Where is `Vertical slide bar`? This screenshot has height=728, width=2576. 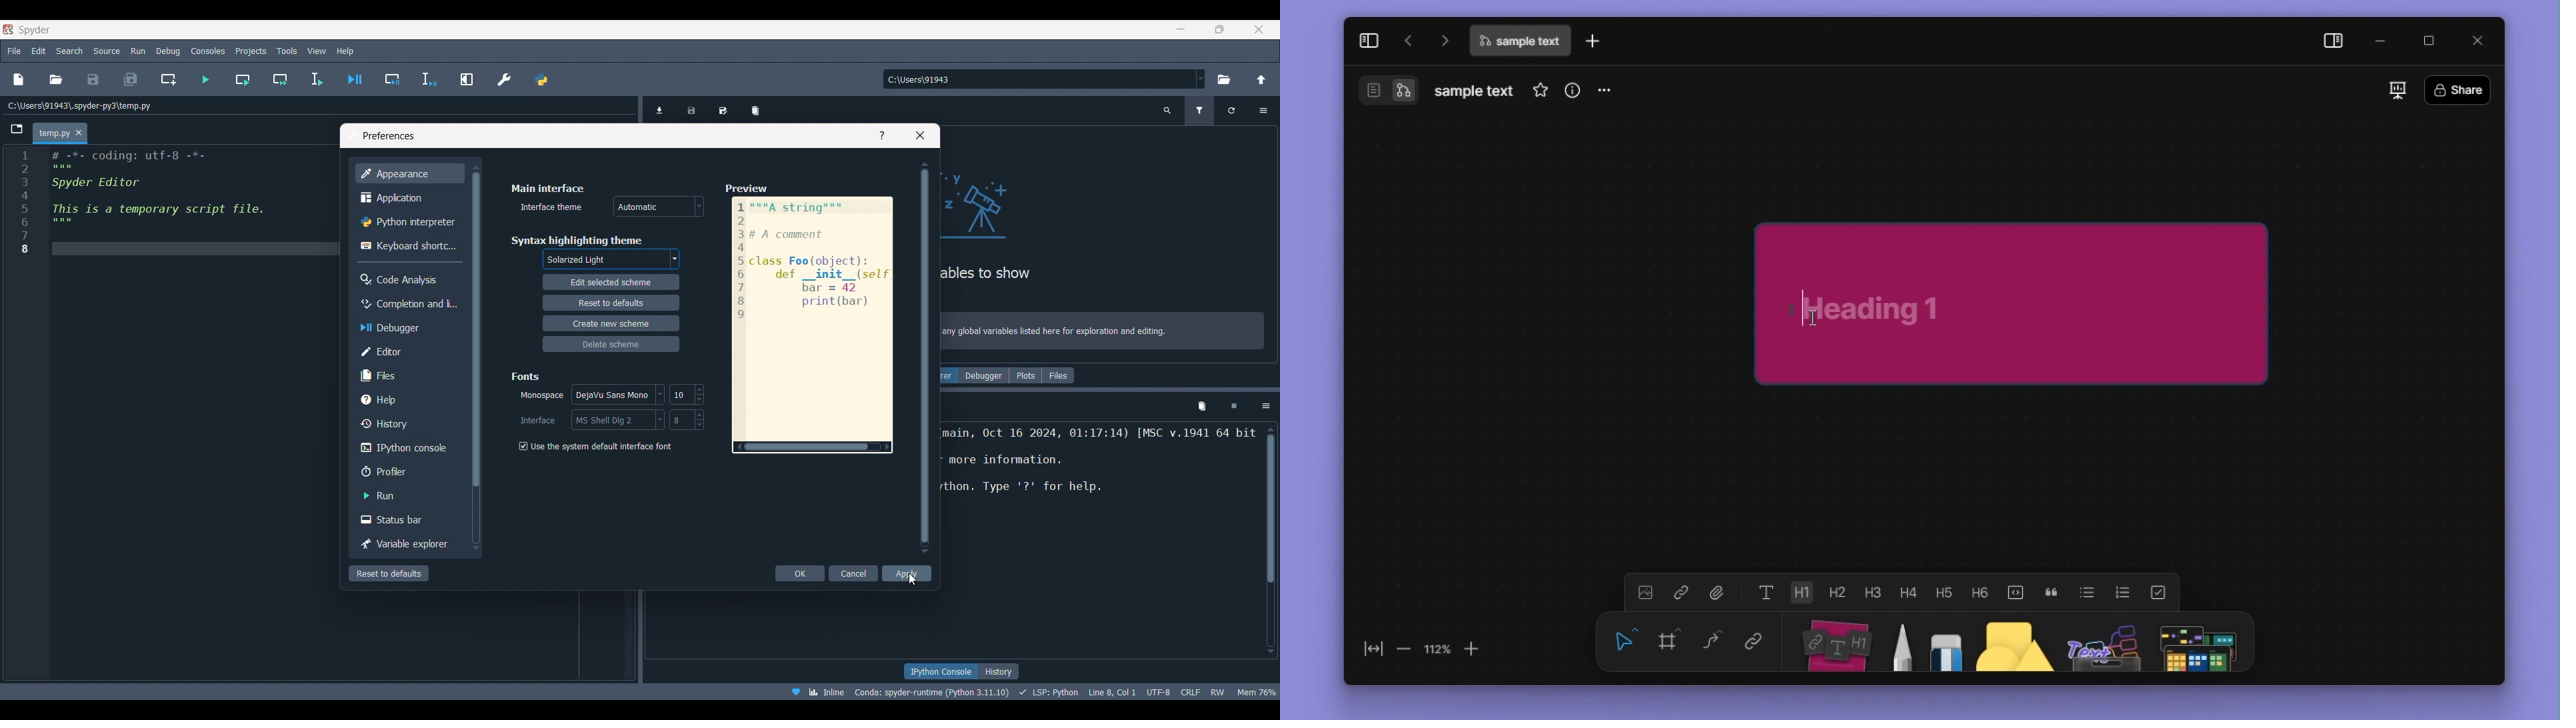 Vertical slide bar is located at coordinates (1271, 540).